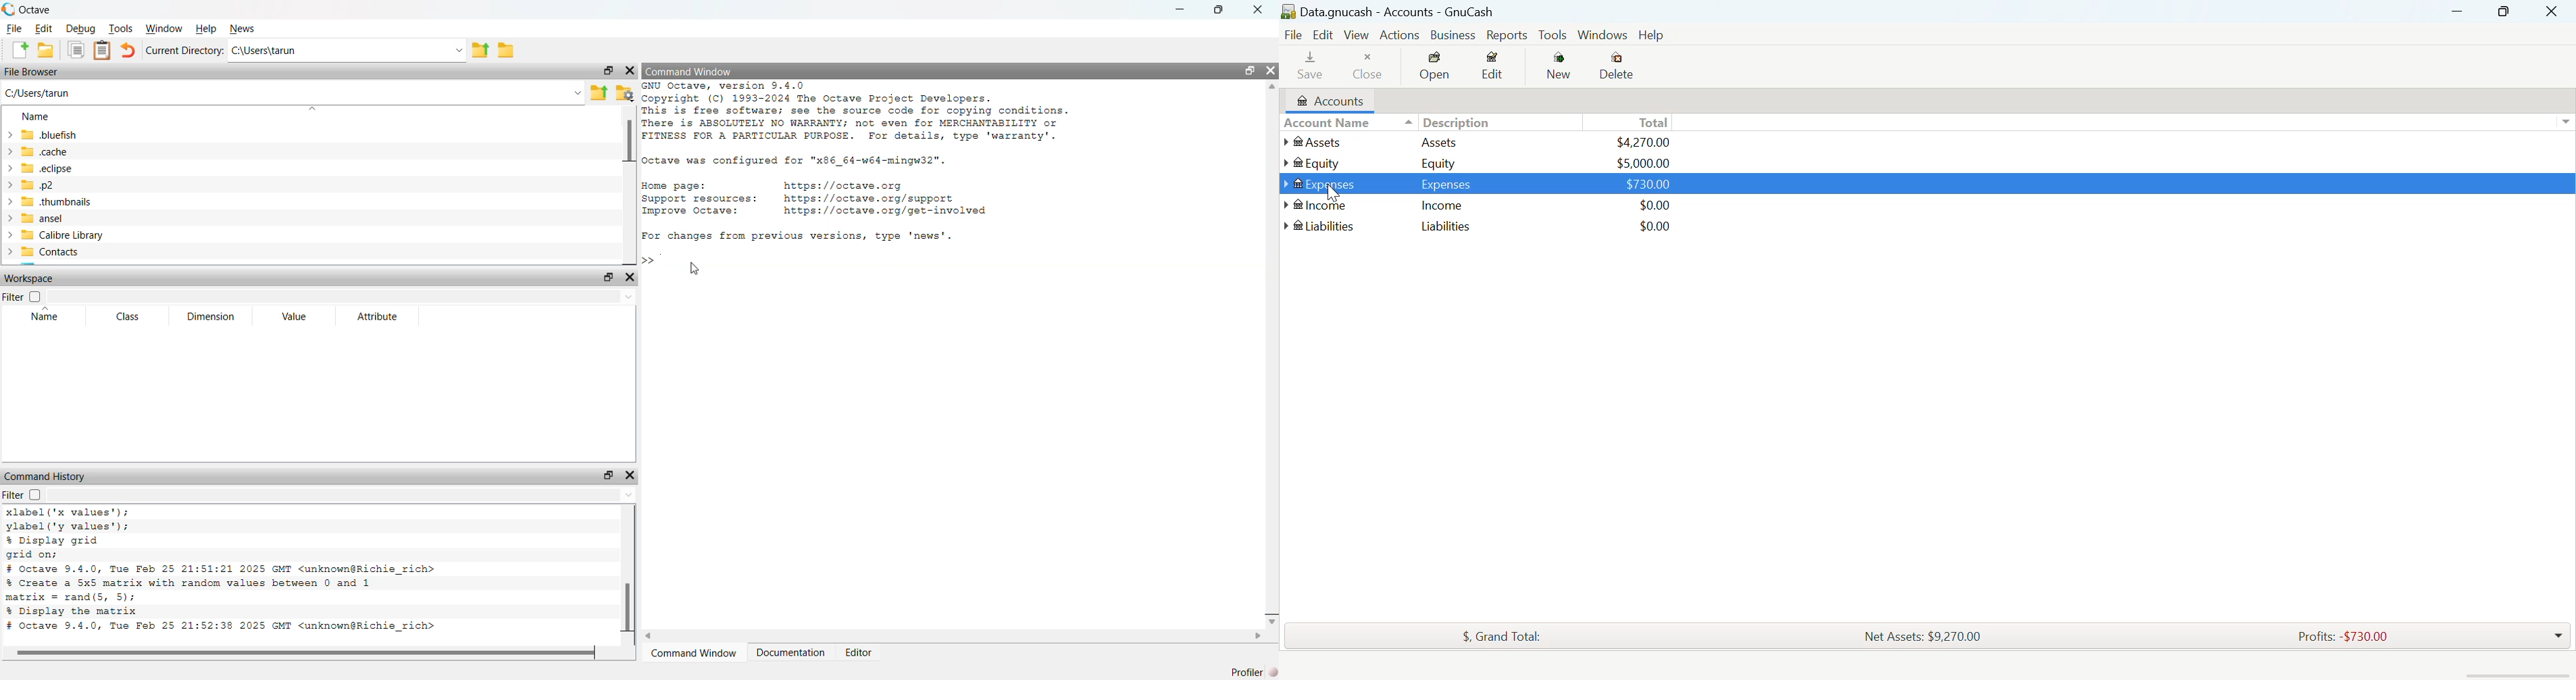 The width and height of the screenshot is (2576, 700). I want to click on file, so click(508, 51).